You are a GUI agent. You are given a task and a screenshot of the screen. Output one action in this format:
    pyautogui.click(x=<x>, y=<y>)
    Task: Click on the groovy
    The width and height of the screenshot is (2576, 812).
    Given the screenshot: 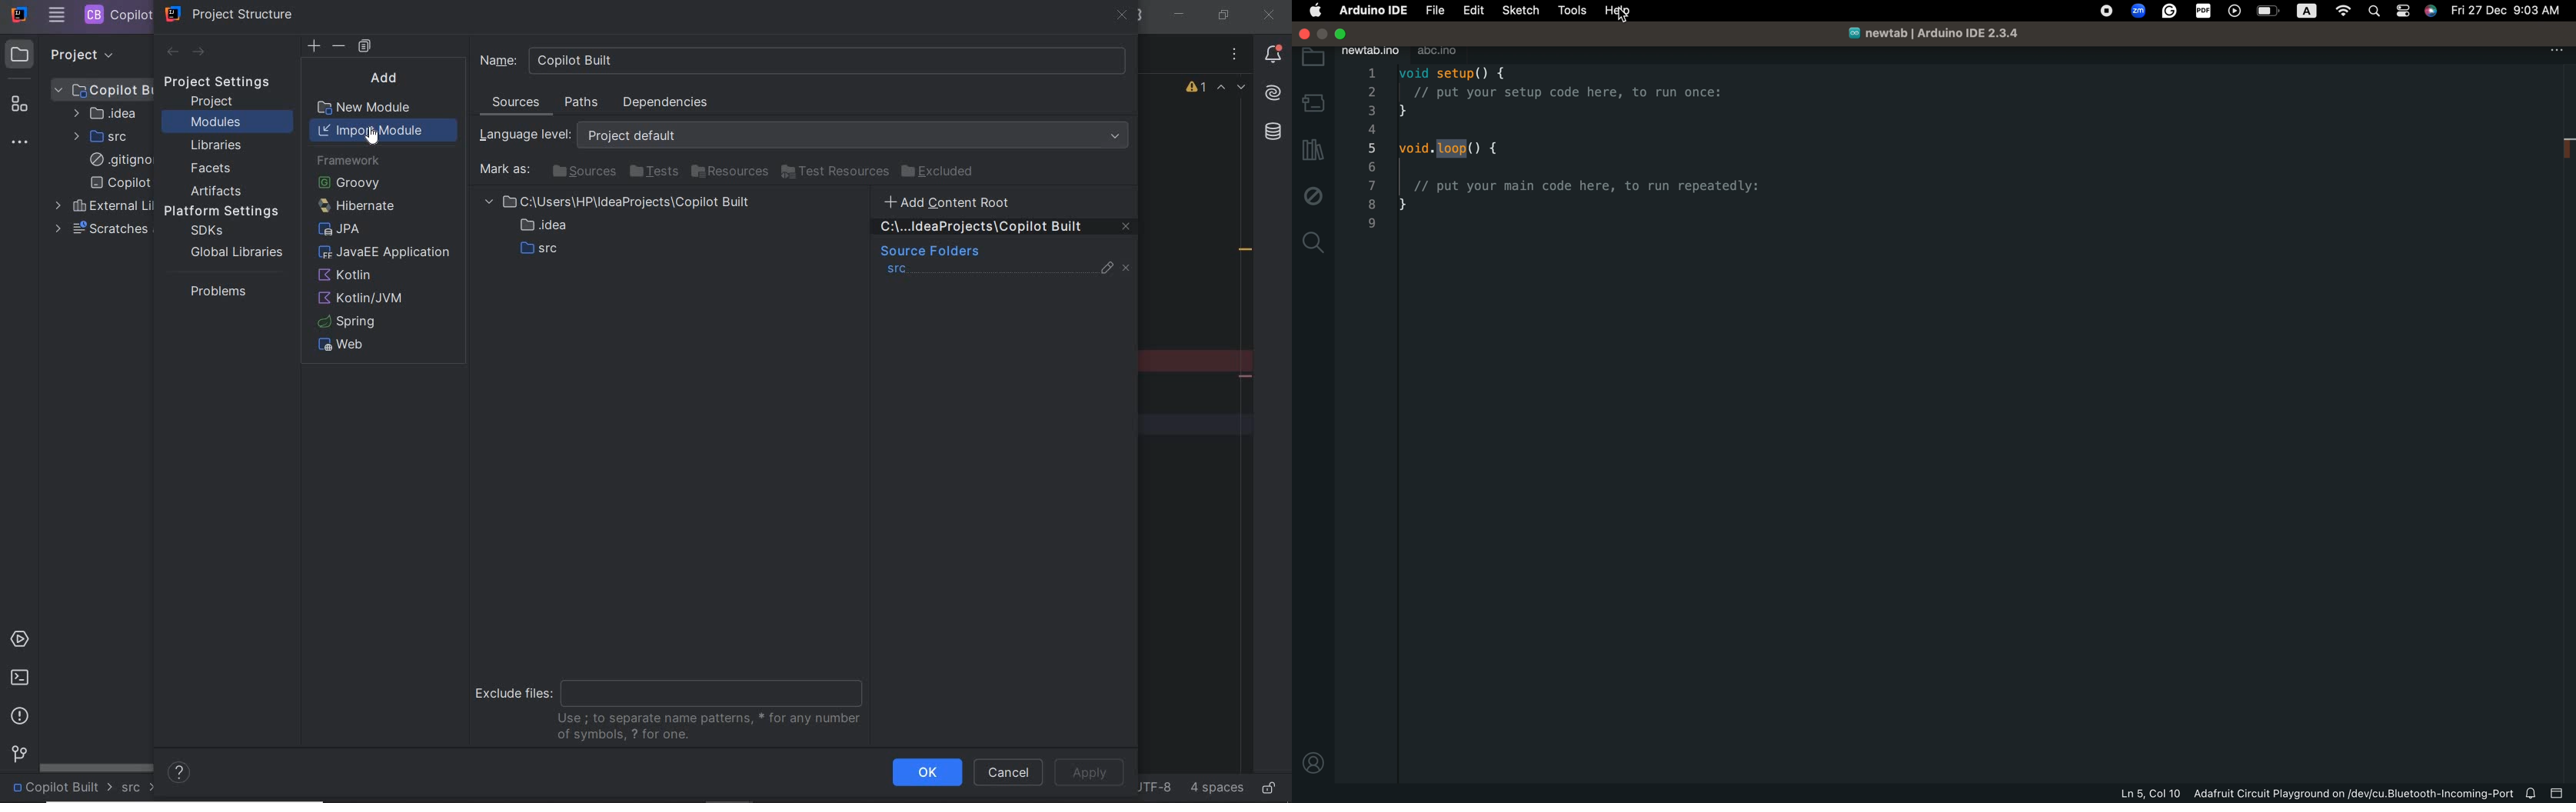 What is the action you would take?
    pyautogui.click(x=348, y=182)
    